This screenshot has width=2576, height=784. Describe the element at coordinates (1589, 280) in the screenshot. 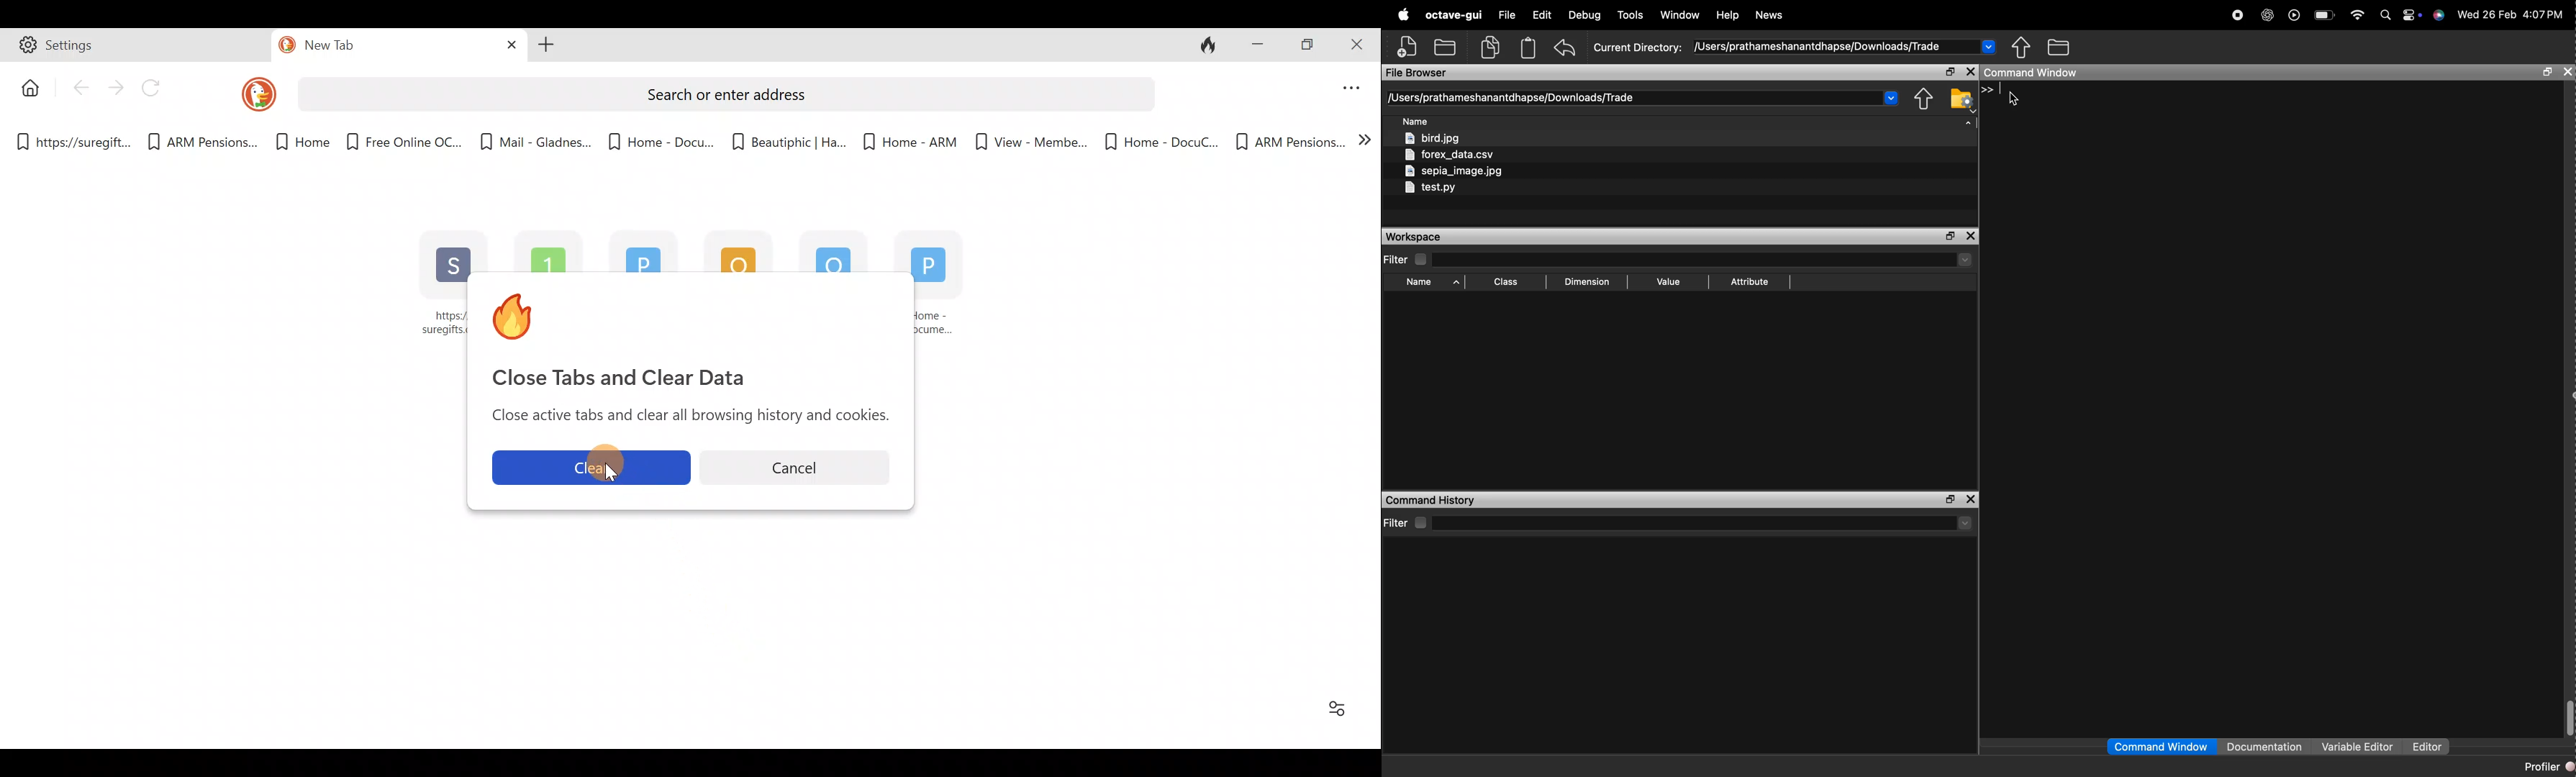

I see `Dimension` at that location.